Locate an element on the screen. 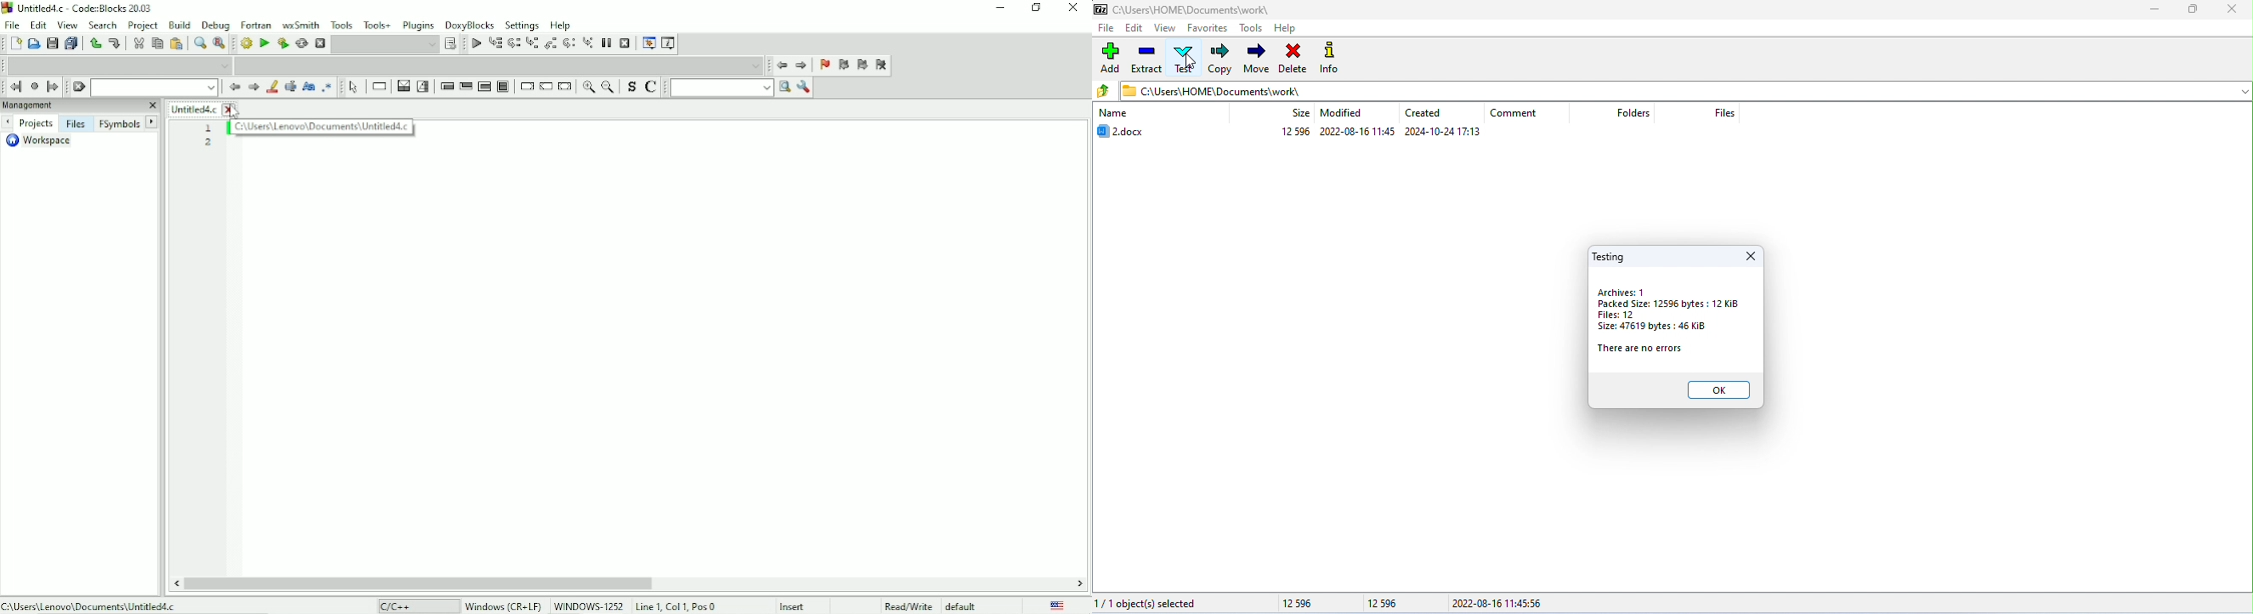 This screenshot has height=616, width=2268. Line 1, Col 1, Pos 0 is located at coordinates (675, 605).